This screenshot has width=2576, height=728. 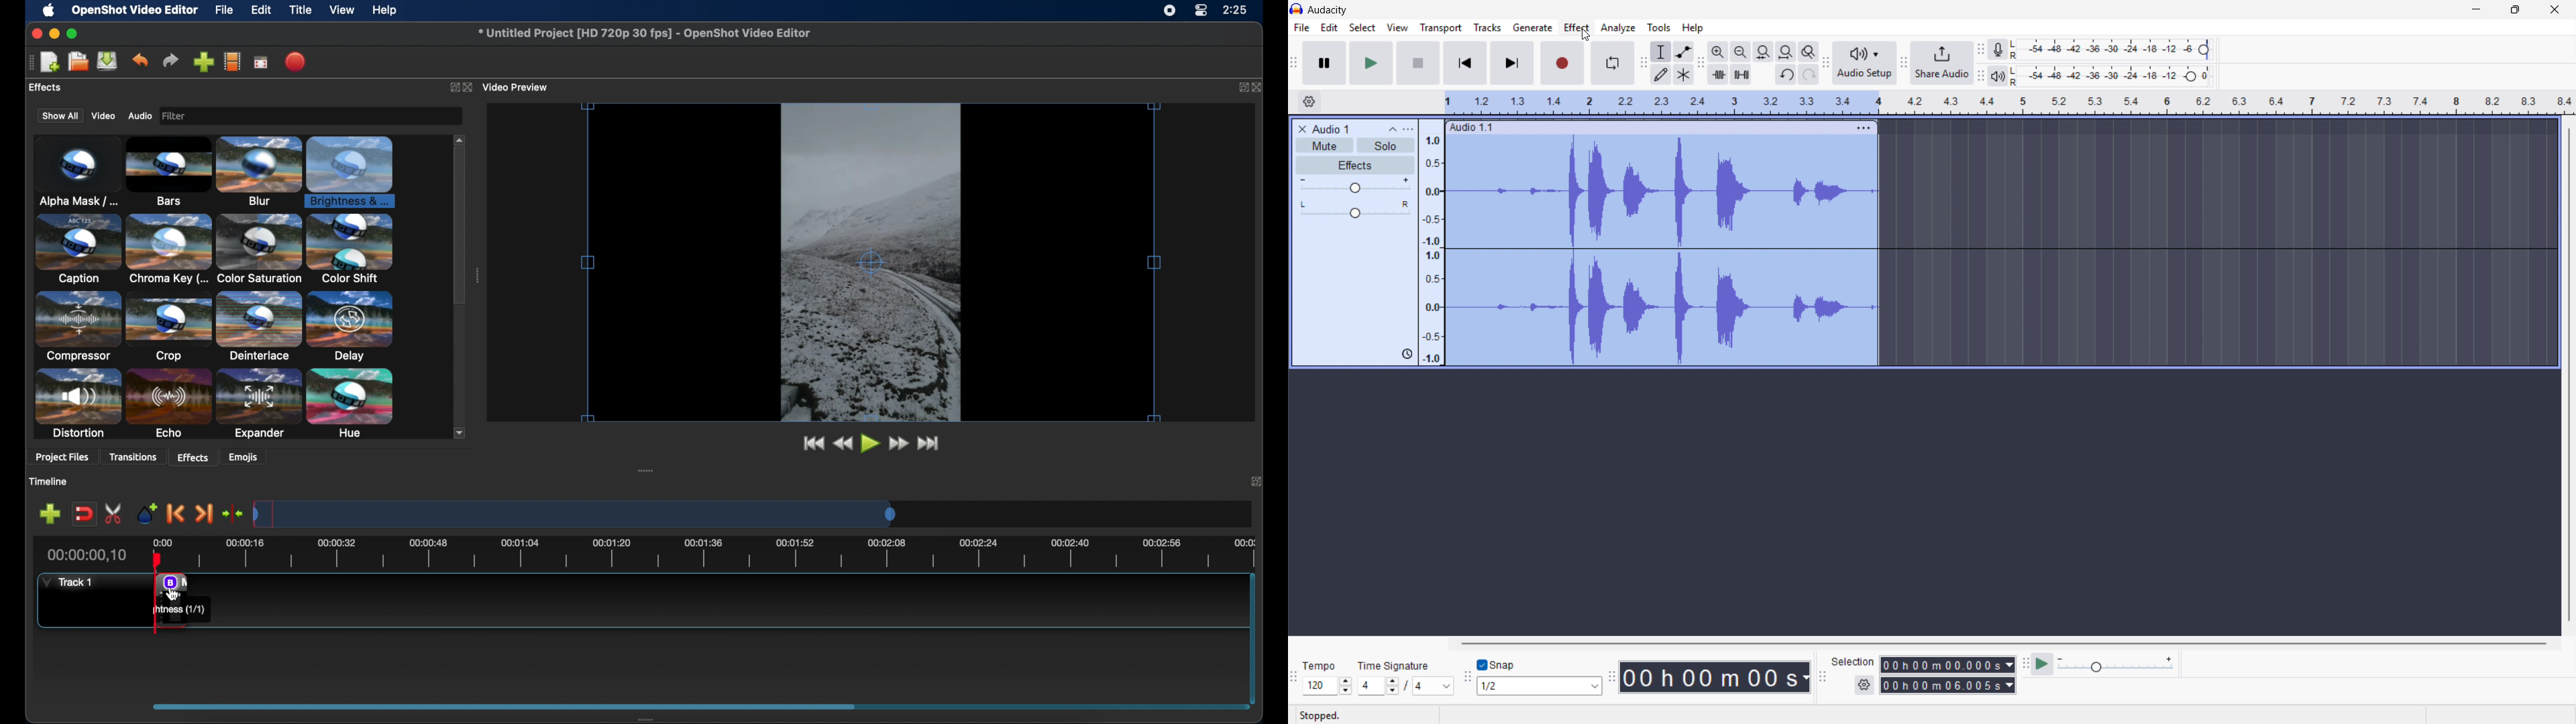 I want to click on rime, so click(x=1236, y=11).